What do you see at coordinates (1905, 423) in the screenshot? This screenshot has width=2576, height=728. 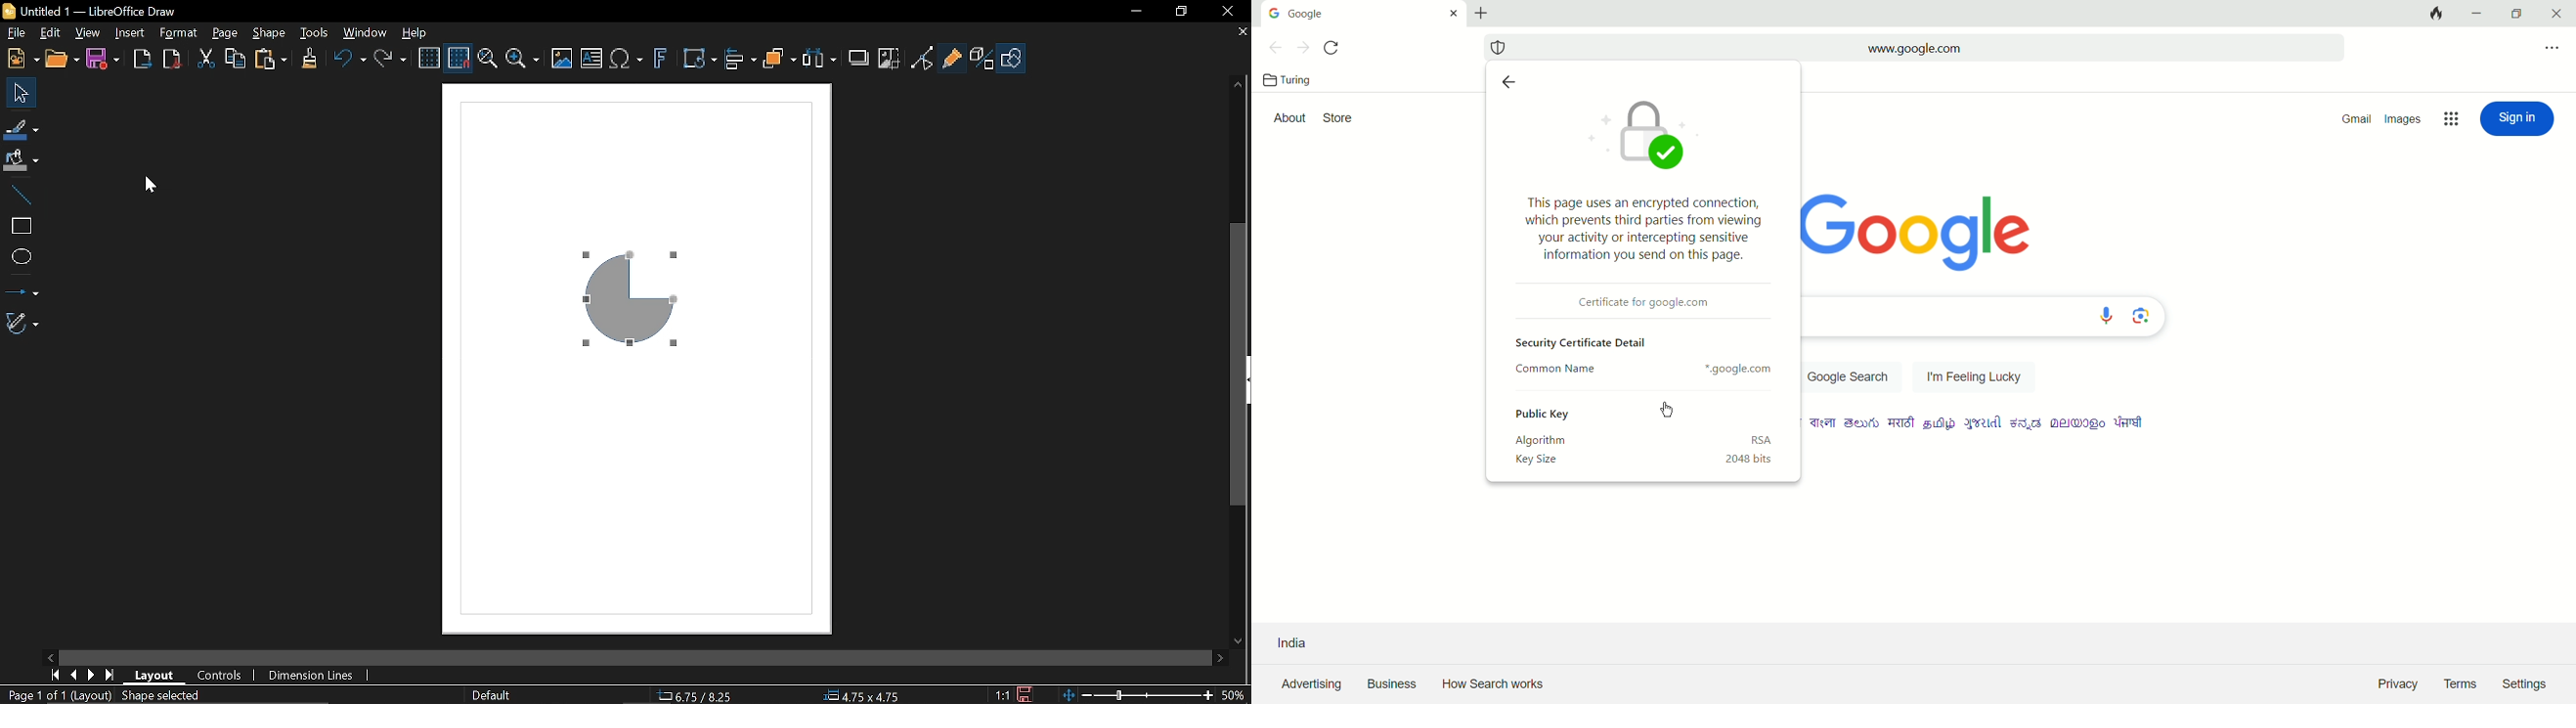 I see `language` at bounding box center [1905, 423].